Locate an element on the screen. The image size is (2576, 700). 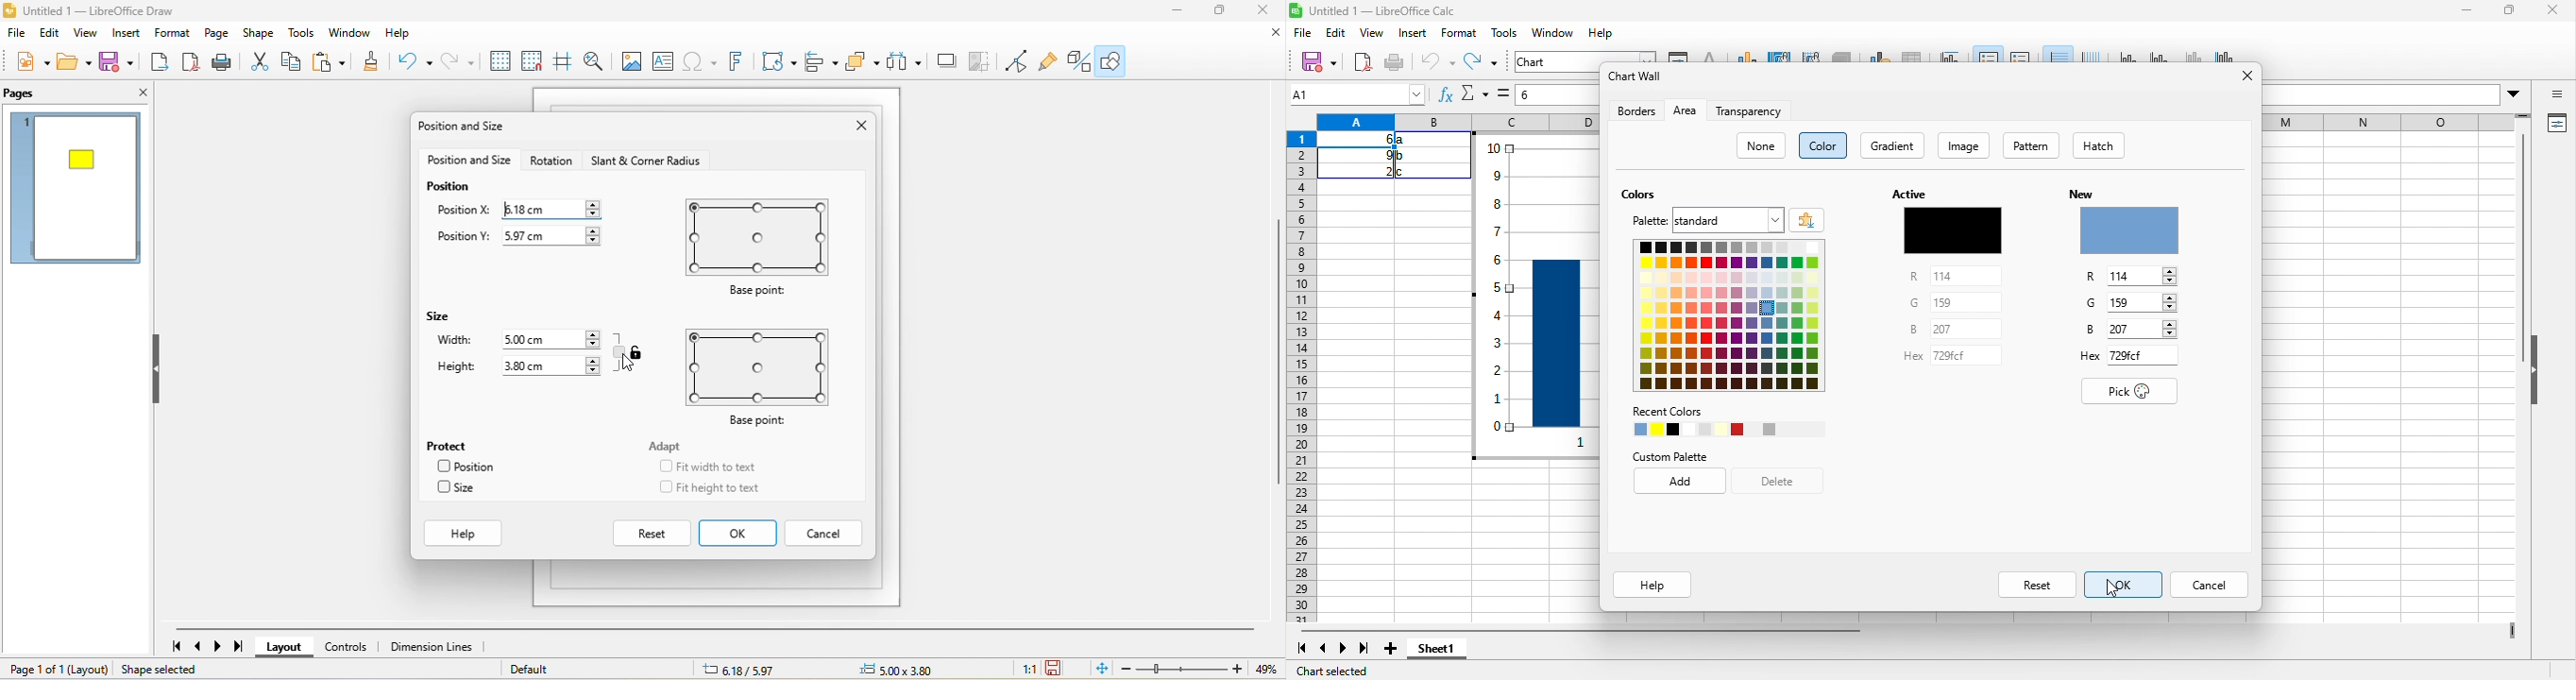
add is located at coordinates (1677, 482).